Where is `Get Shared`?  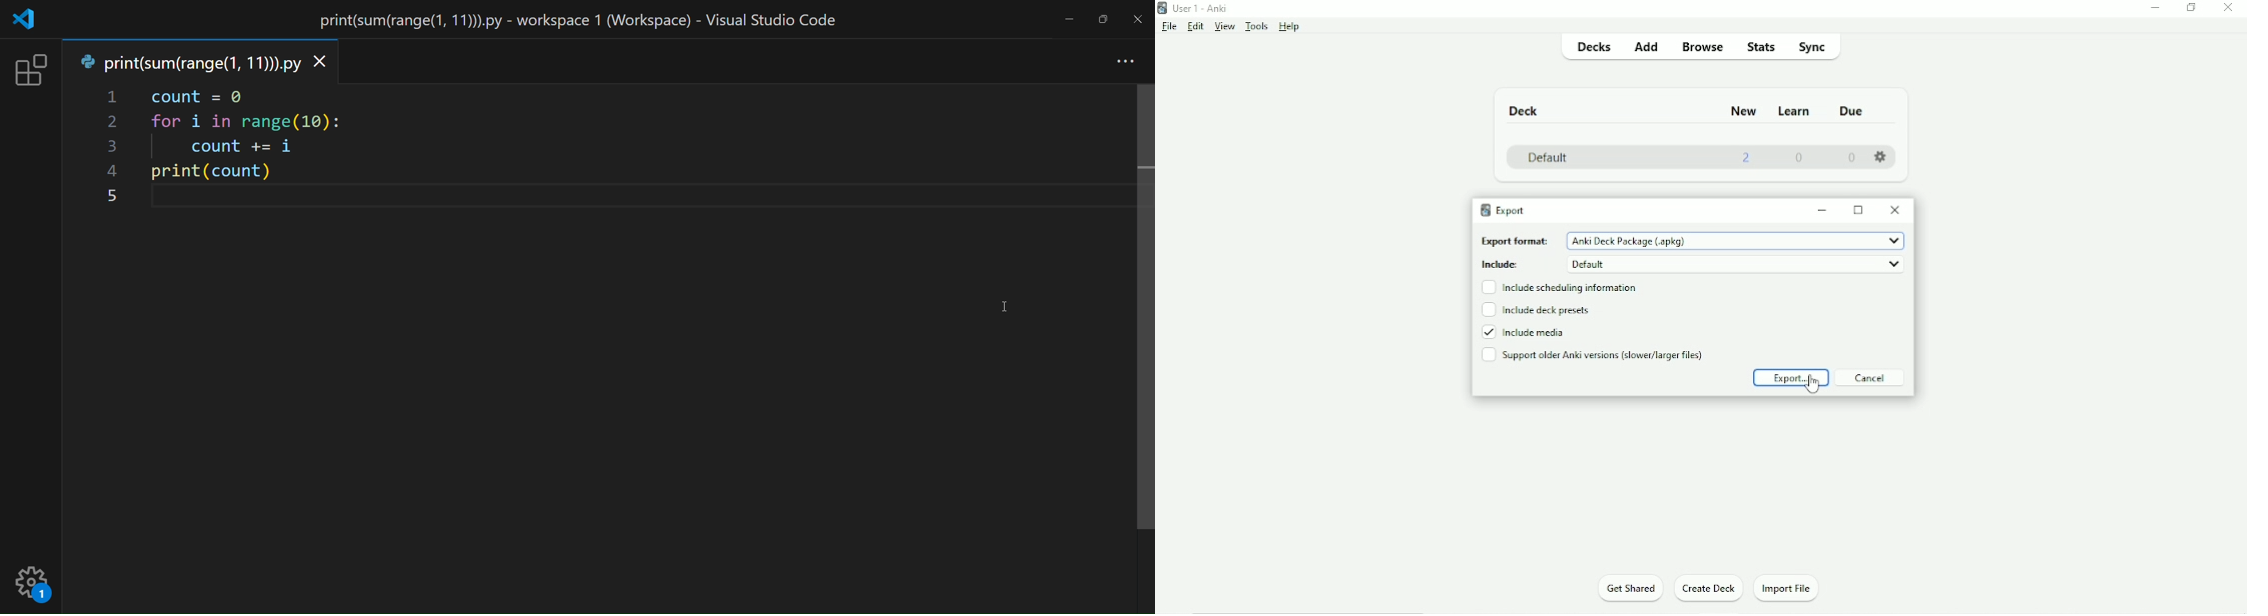 Get Shared is located at coordinates (1631, 588).